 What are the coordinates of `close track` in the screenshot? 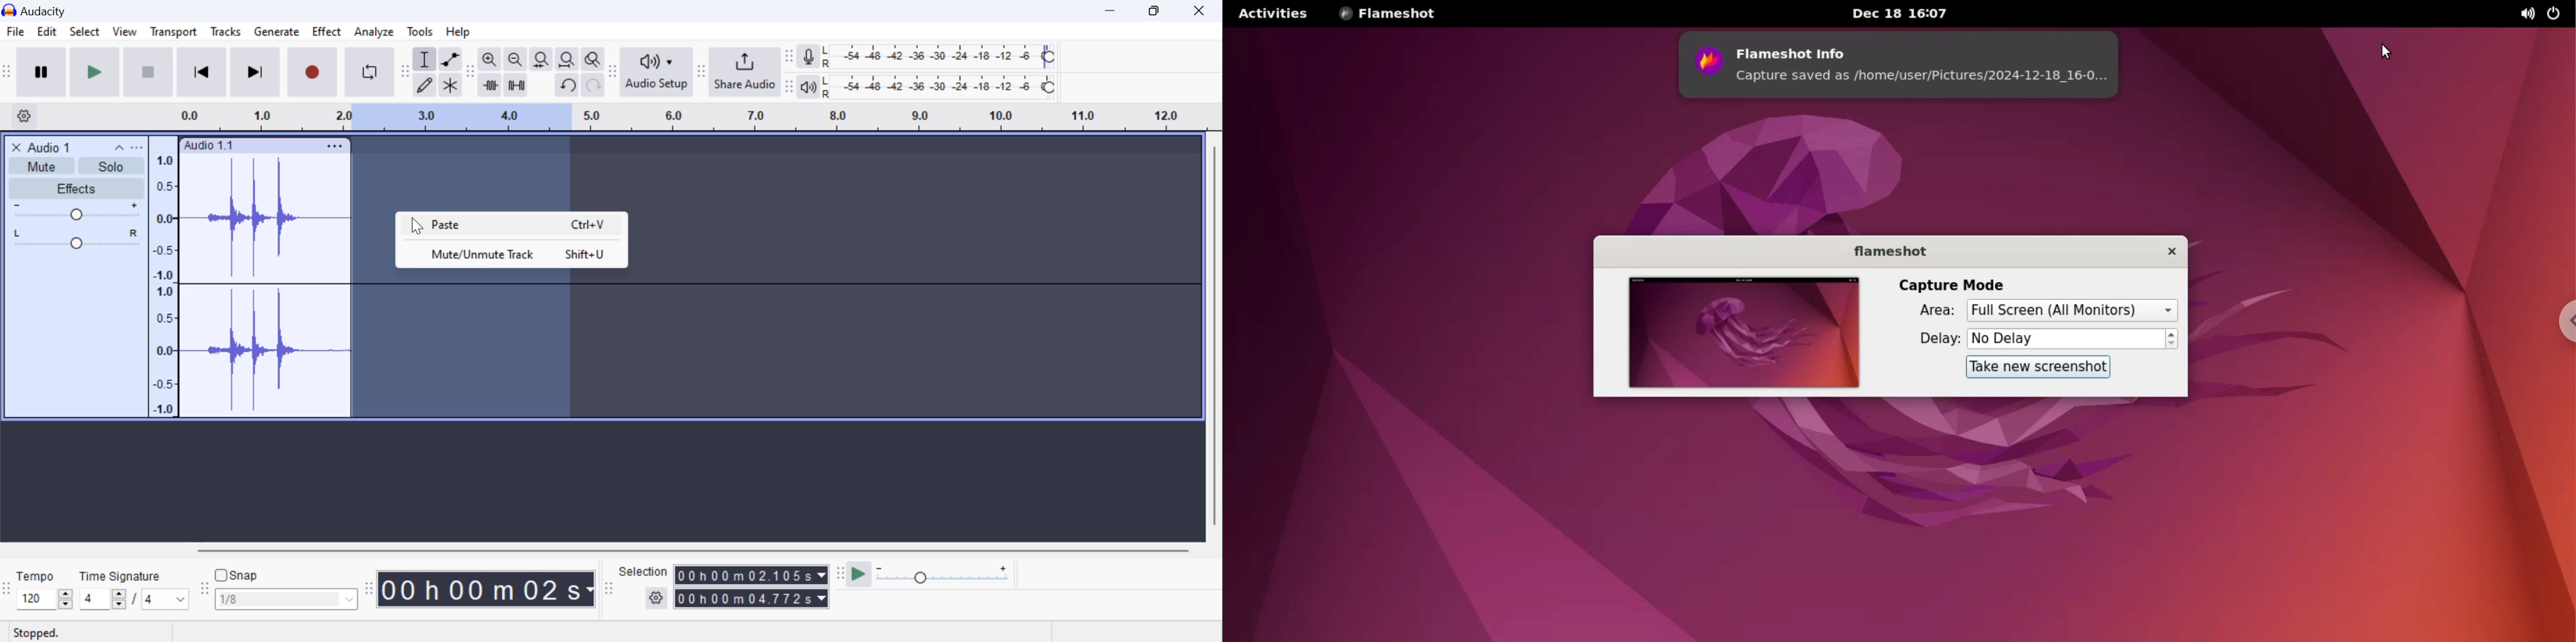 It's located at (17, 146).